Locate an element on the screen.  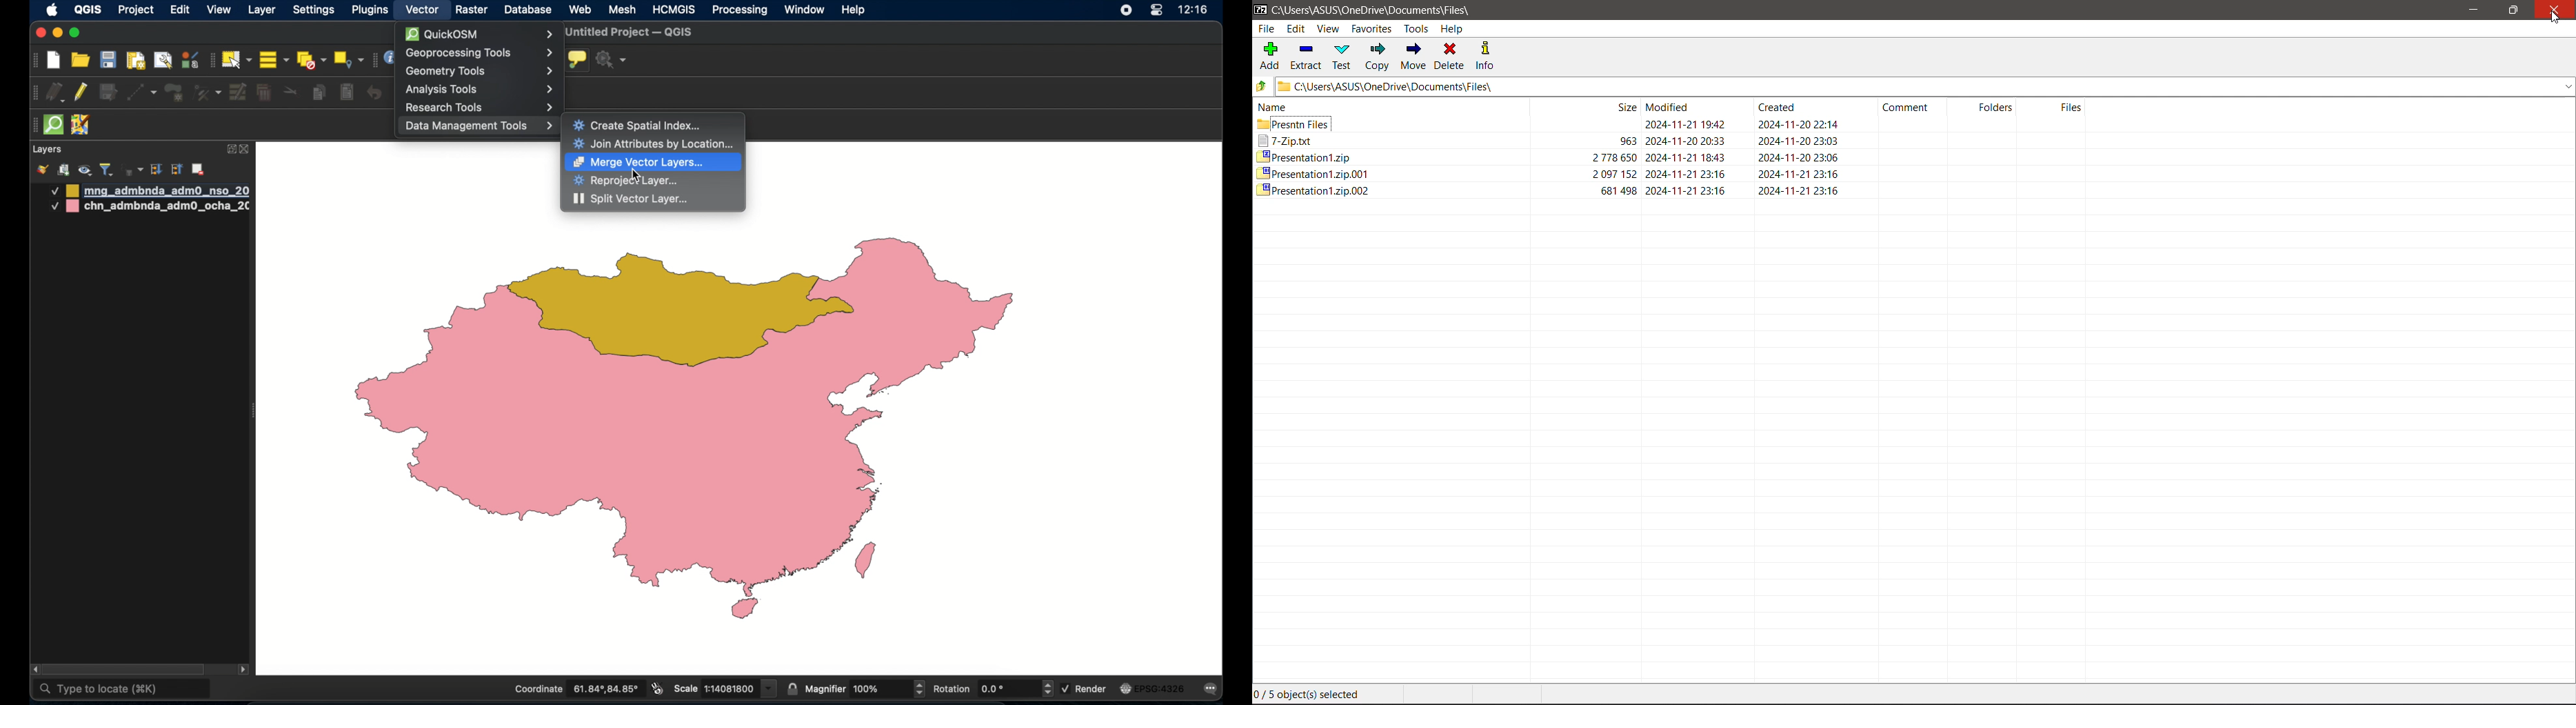
magnifier is located at coordinates (866, 689).